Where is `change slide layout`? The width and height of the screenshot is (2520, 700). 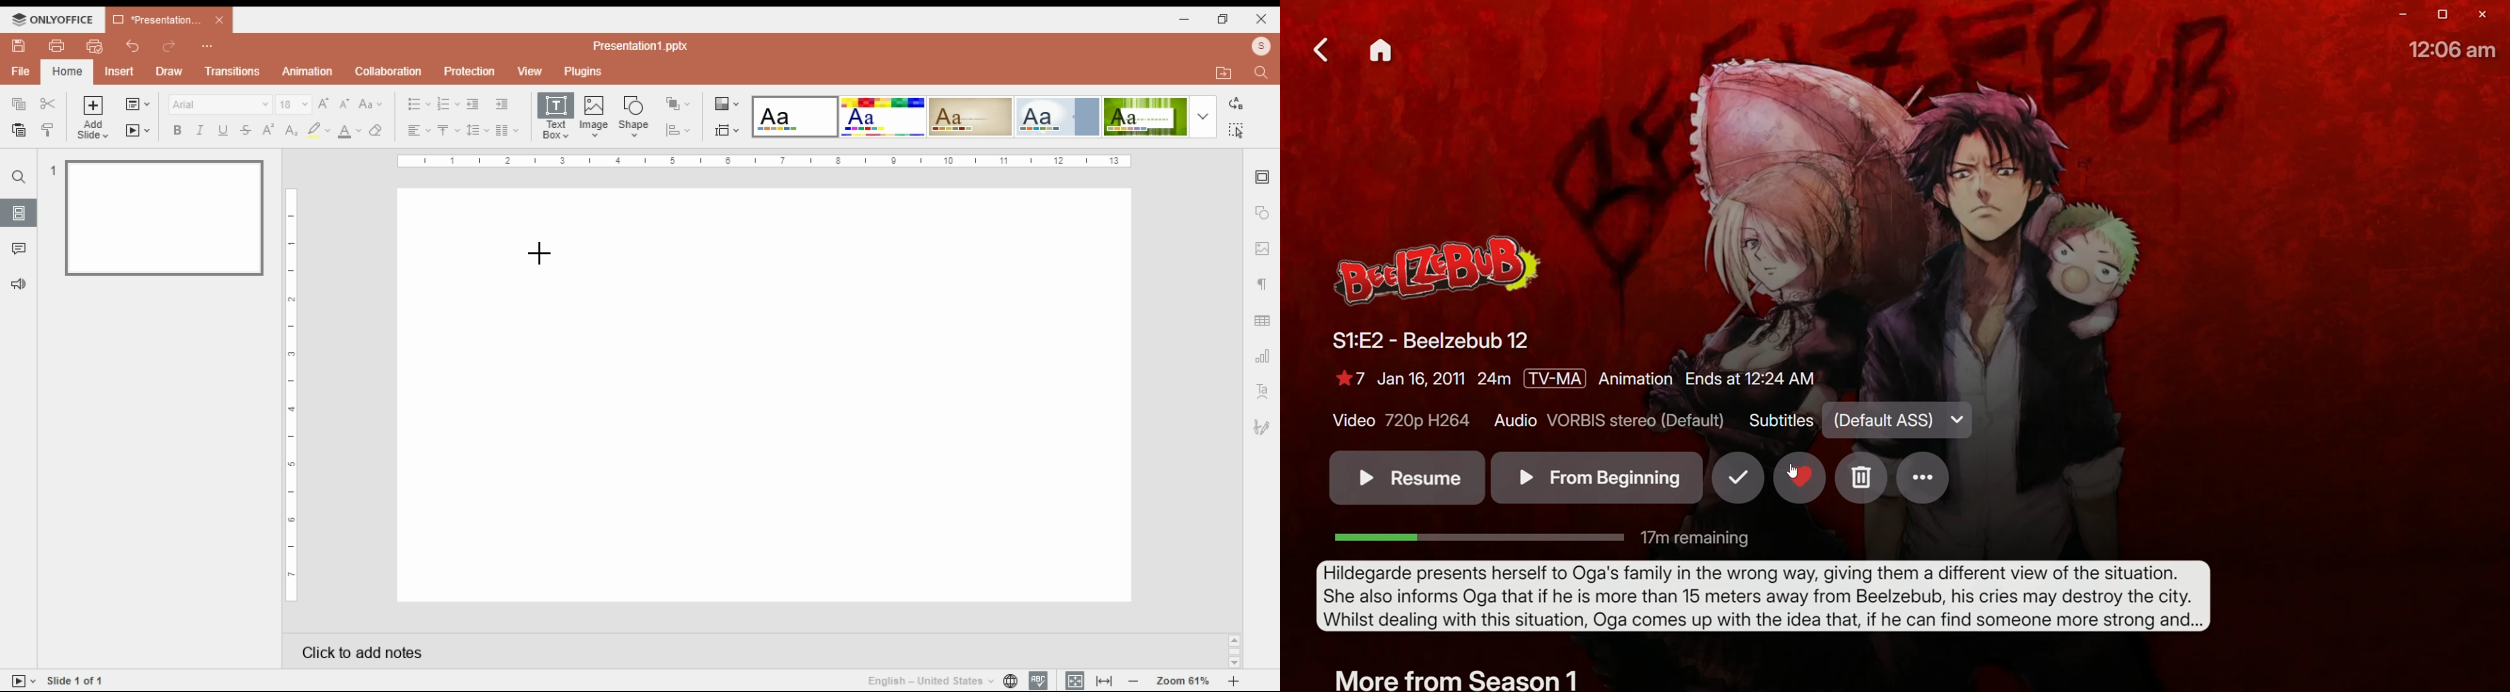 change slide layout is located at coordinates (138, 104).